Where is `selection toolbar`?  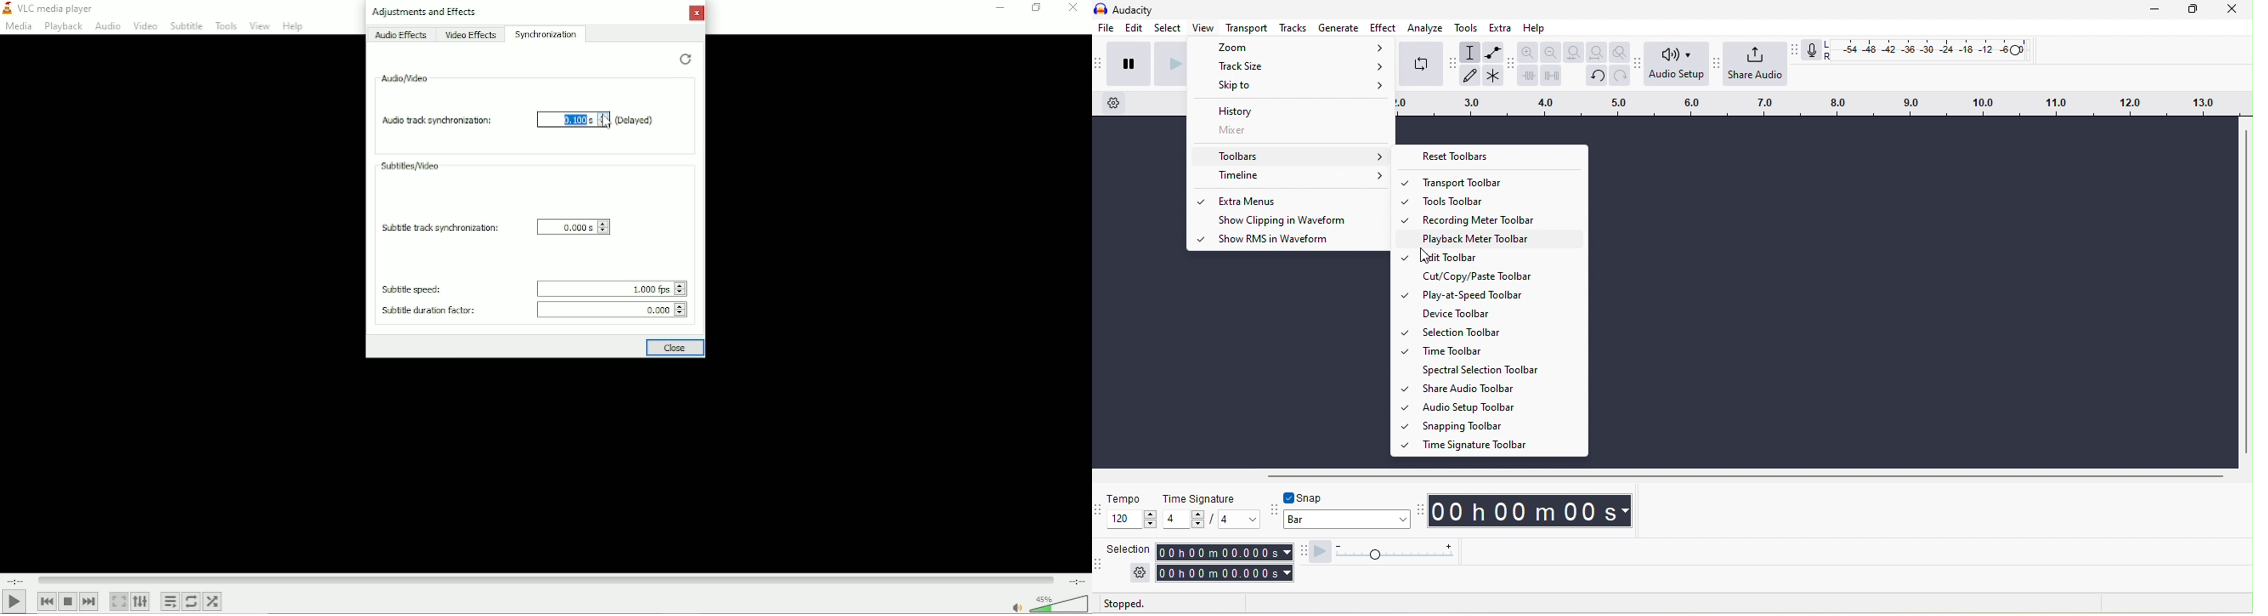
selection toolbar is located at coordinates (1099, 568).